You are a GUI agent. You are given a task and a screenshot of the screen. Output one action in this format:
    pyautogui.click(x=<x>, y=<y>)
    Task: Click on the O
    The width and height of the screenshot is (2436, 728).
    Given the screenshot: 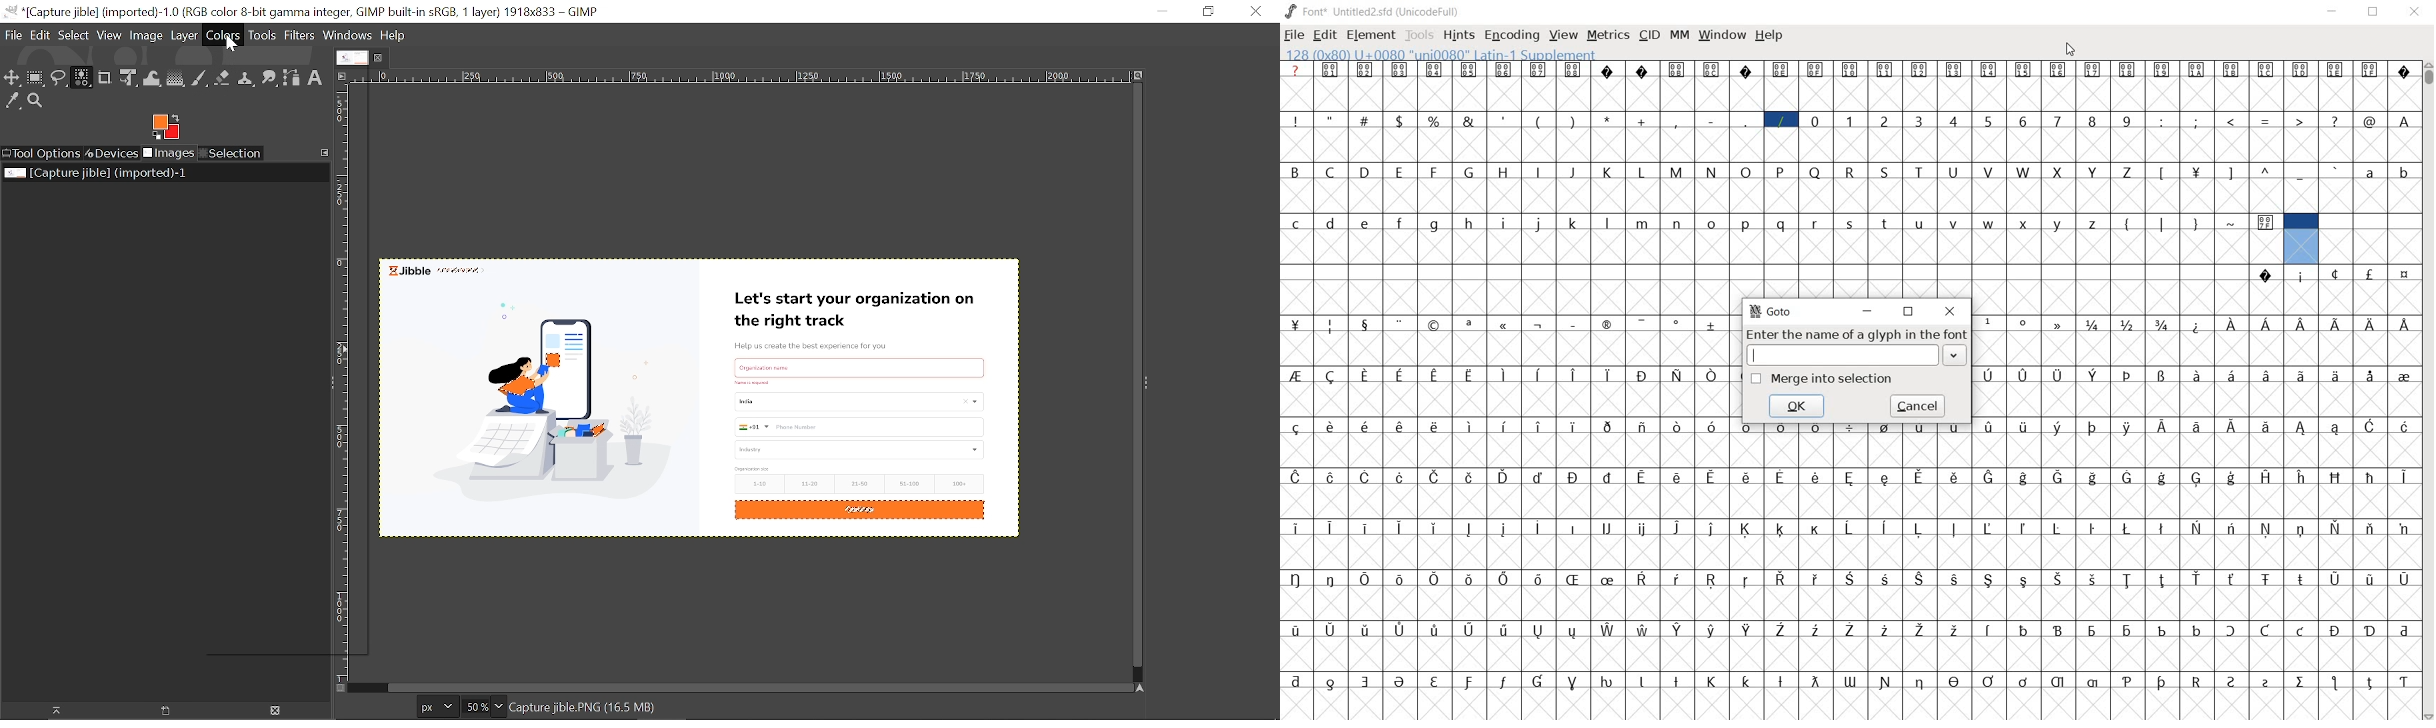 What is the action you would take?
    pyautogui.click(x=1746, y=172)
    